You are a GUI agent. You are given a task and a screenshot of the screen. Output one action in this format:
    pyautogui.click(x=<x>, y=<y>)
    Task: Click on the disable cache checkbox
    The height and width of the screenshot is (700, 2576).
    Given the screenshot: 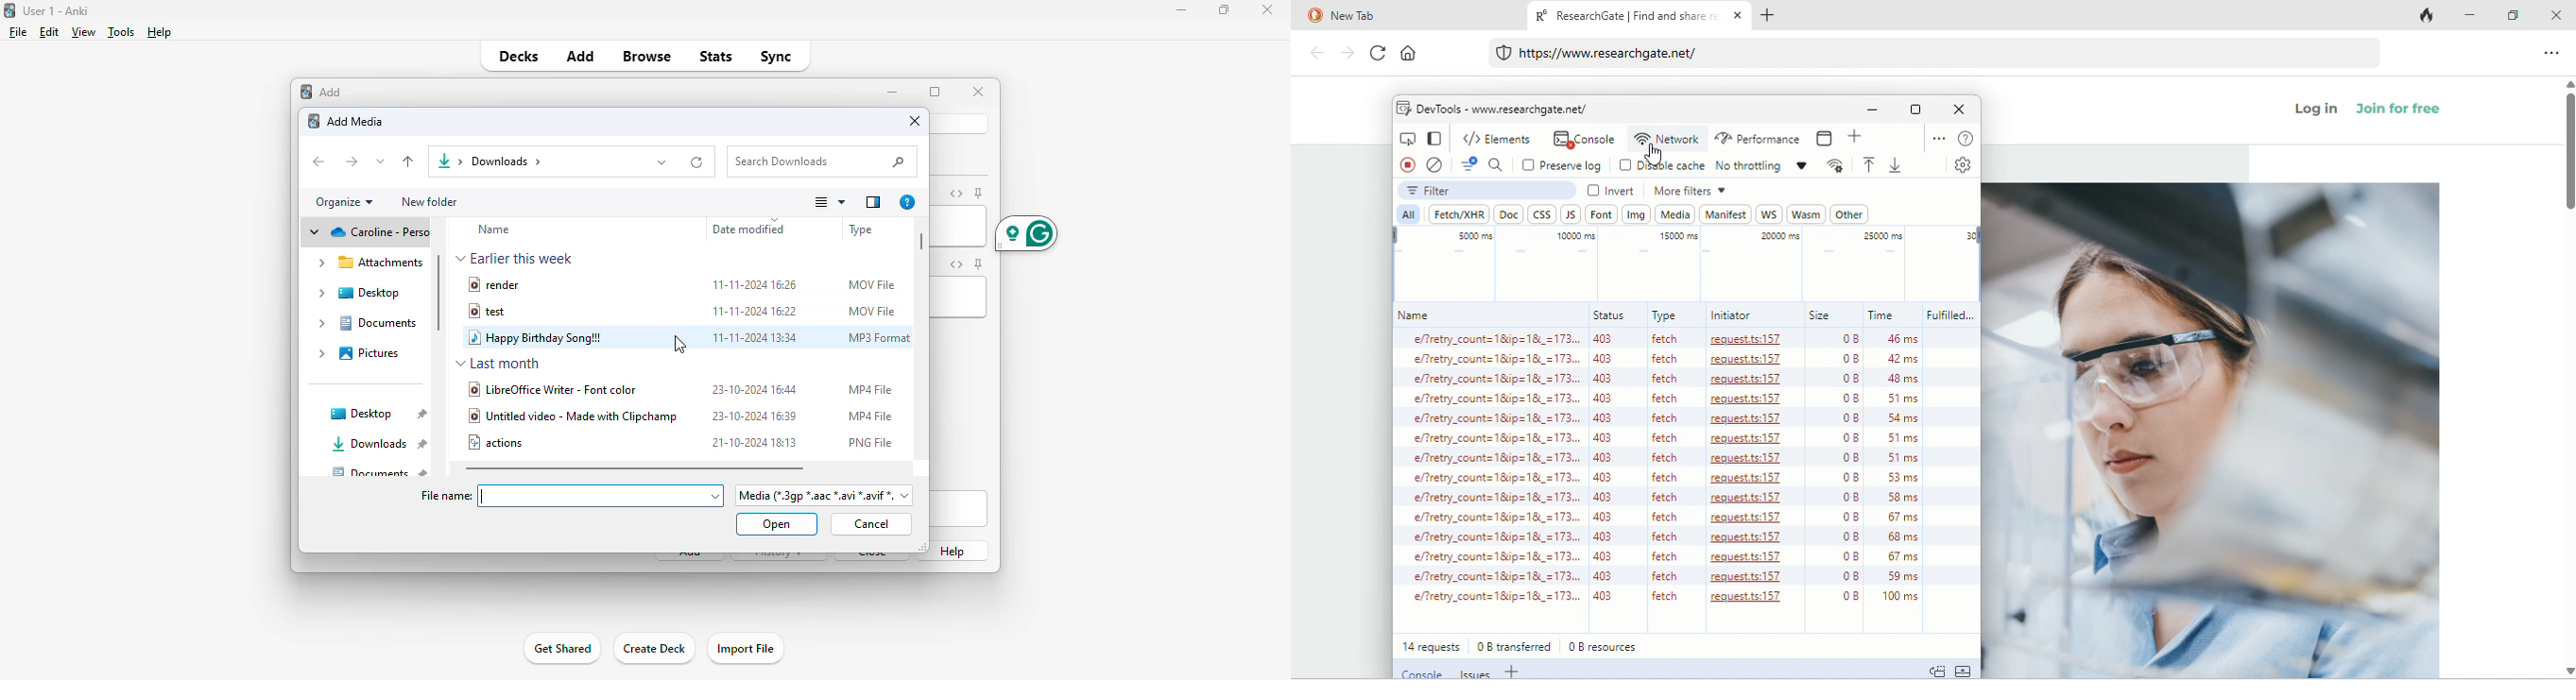 What is the action you would take?
    pyautogui.click(x=1661, y=165)
    